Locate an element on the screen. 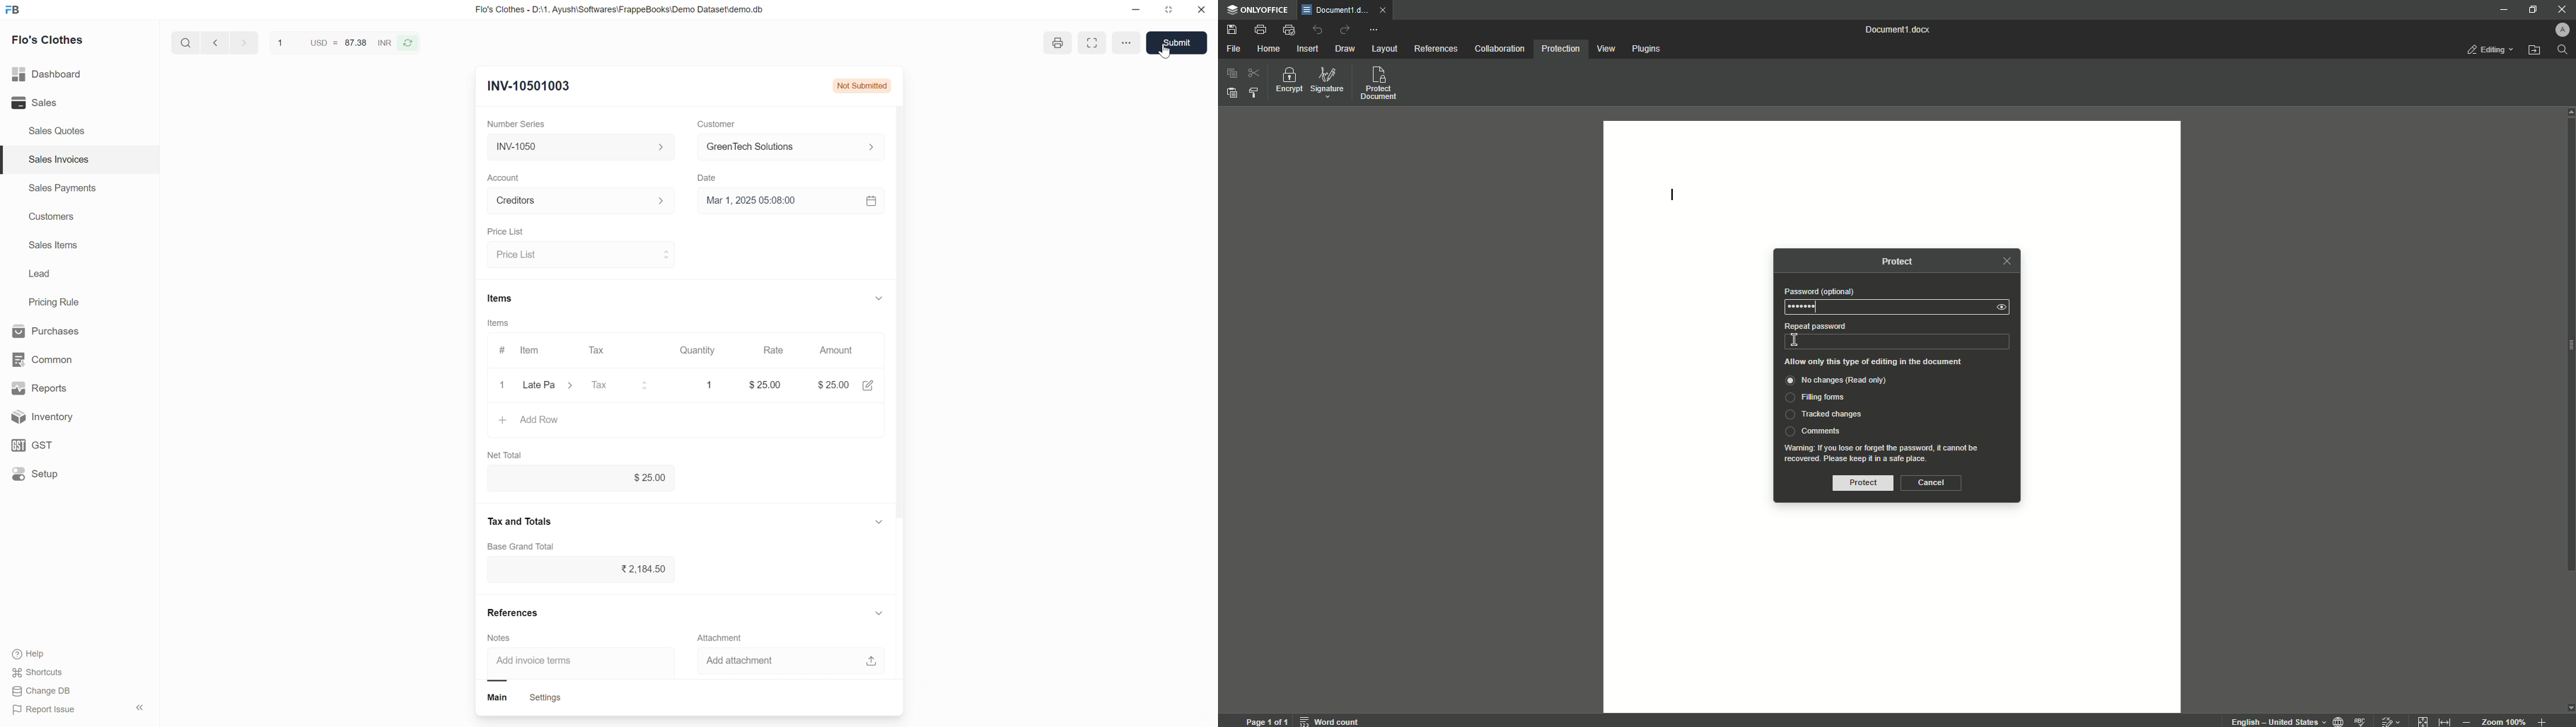  Lead is located at coordinates (39, 275).